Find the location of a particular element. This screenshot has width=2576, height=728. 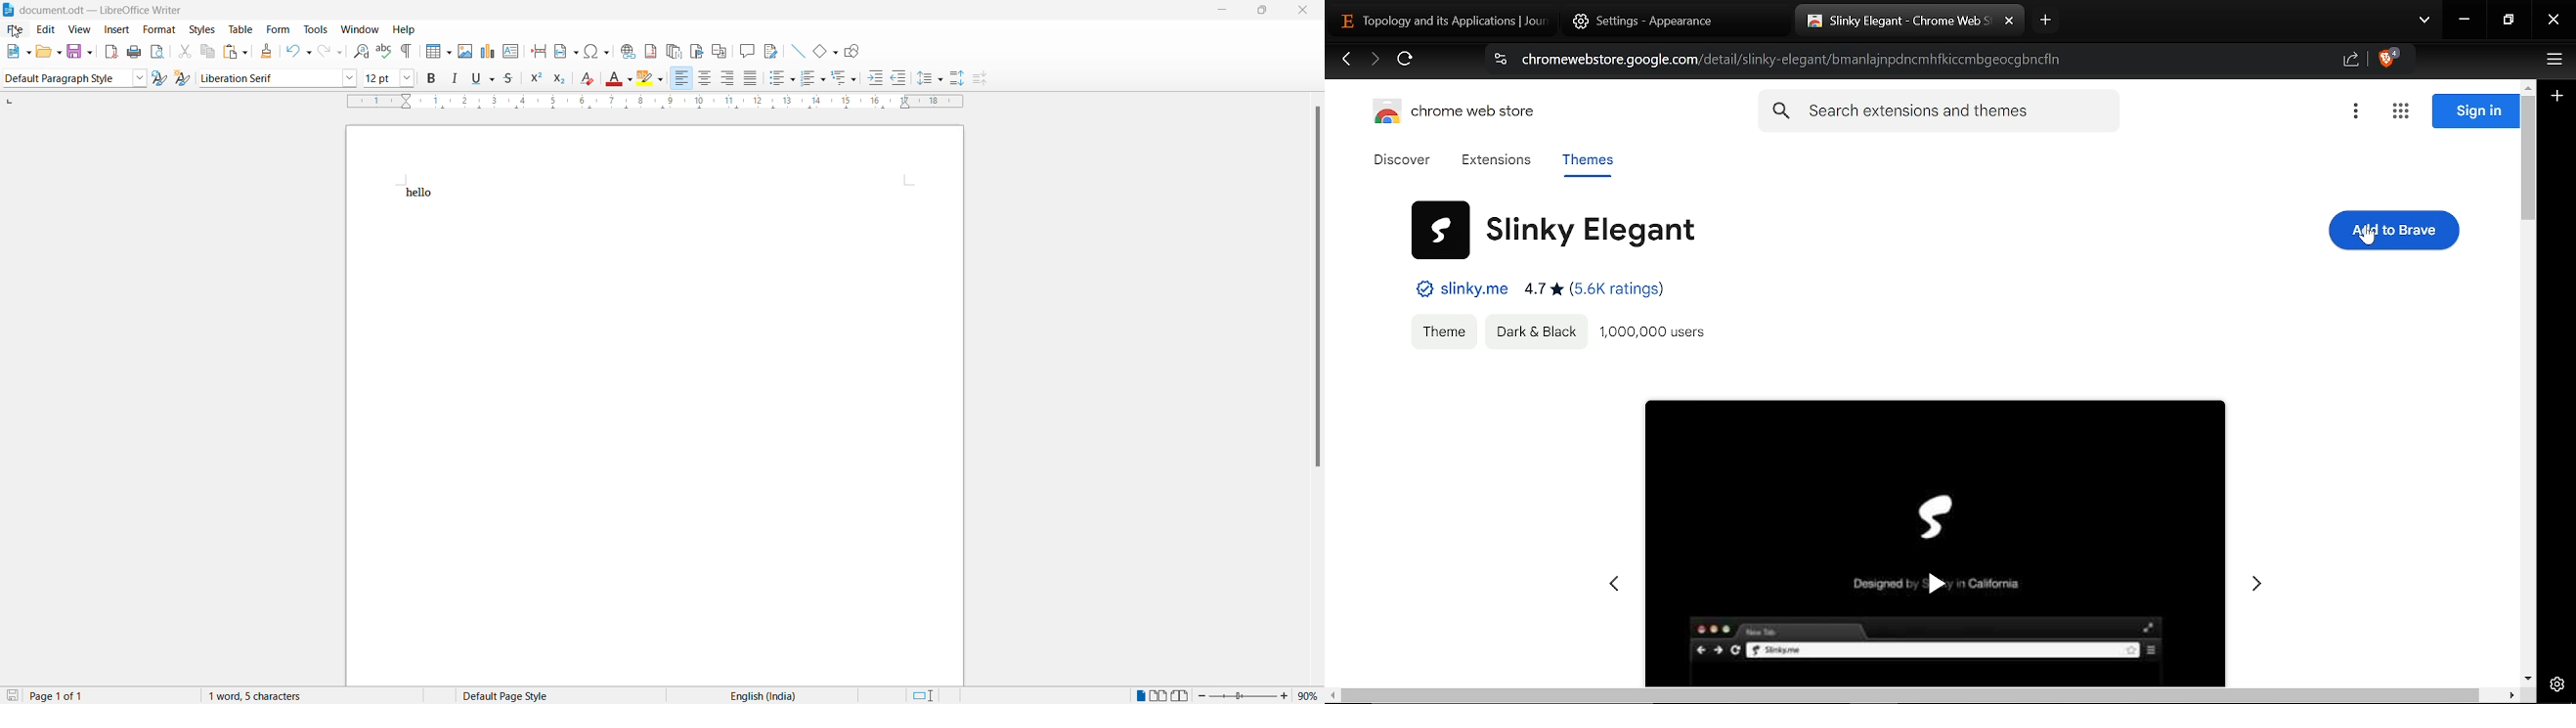

File options is located at coordinates (17, 51).